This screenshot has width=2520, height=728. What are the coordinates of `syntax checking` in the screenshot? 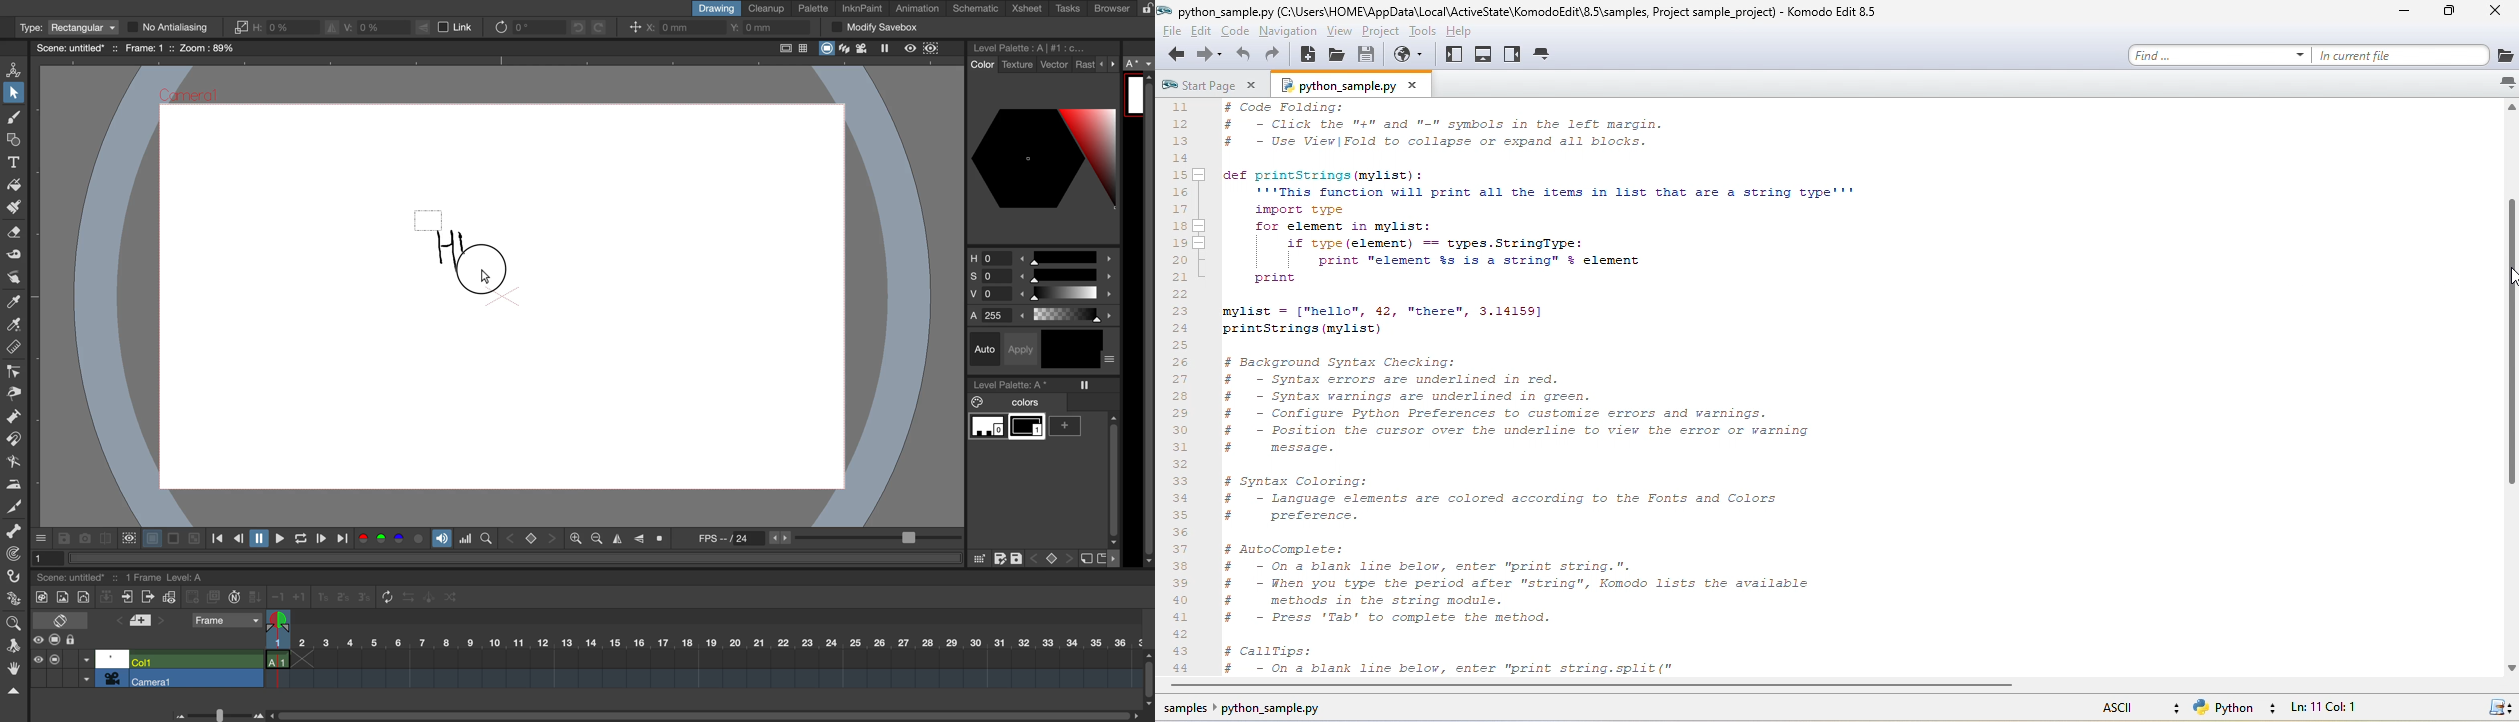 It's located at (2499, 705).